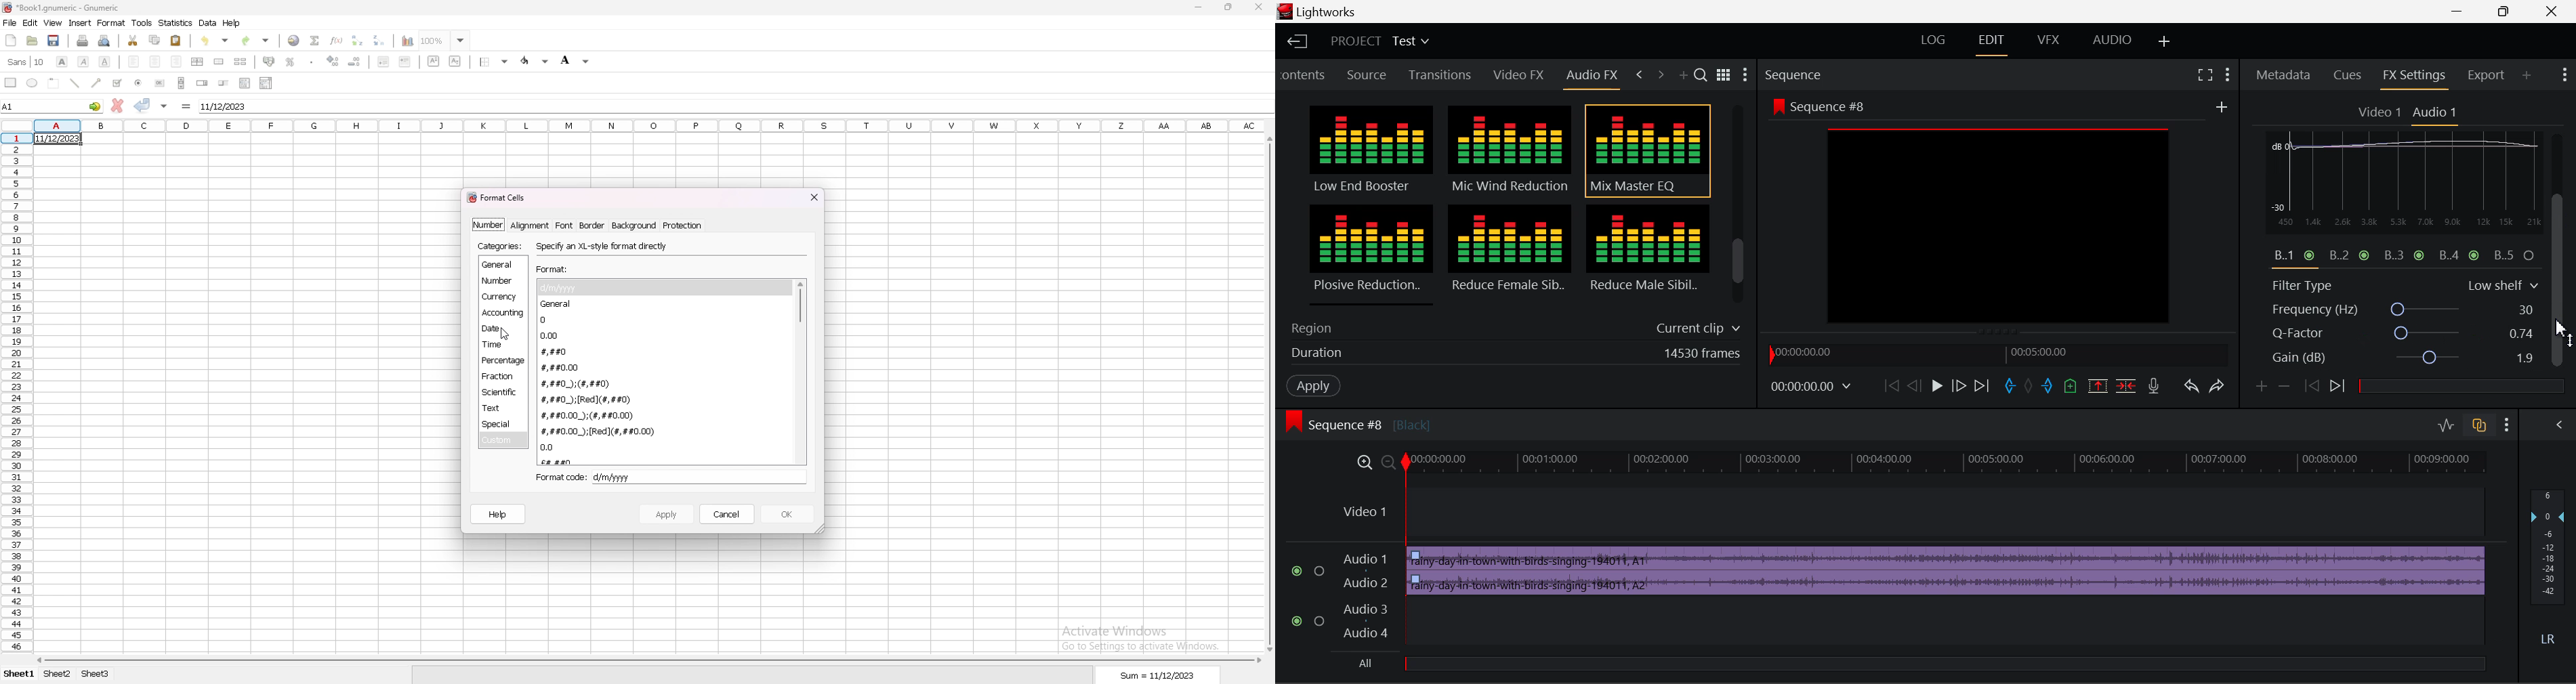 The height and width of the screenshot is (700, 2576). Describe the element at coordinates (62, 9) in the screenshot. I see `file name` at that location.